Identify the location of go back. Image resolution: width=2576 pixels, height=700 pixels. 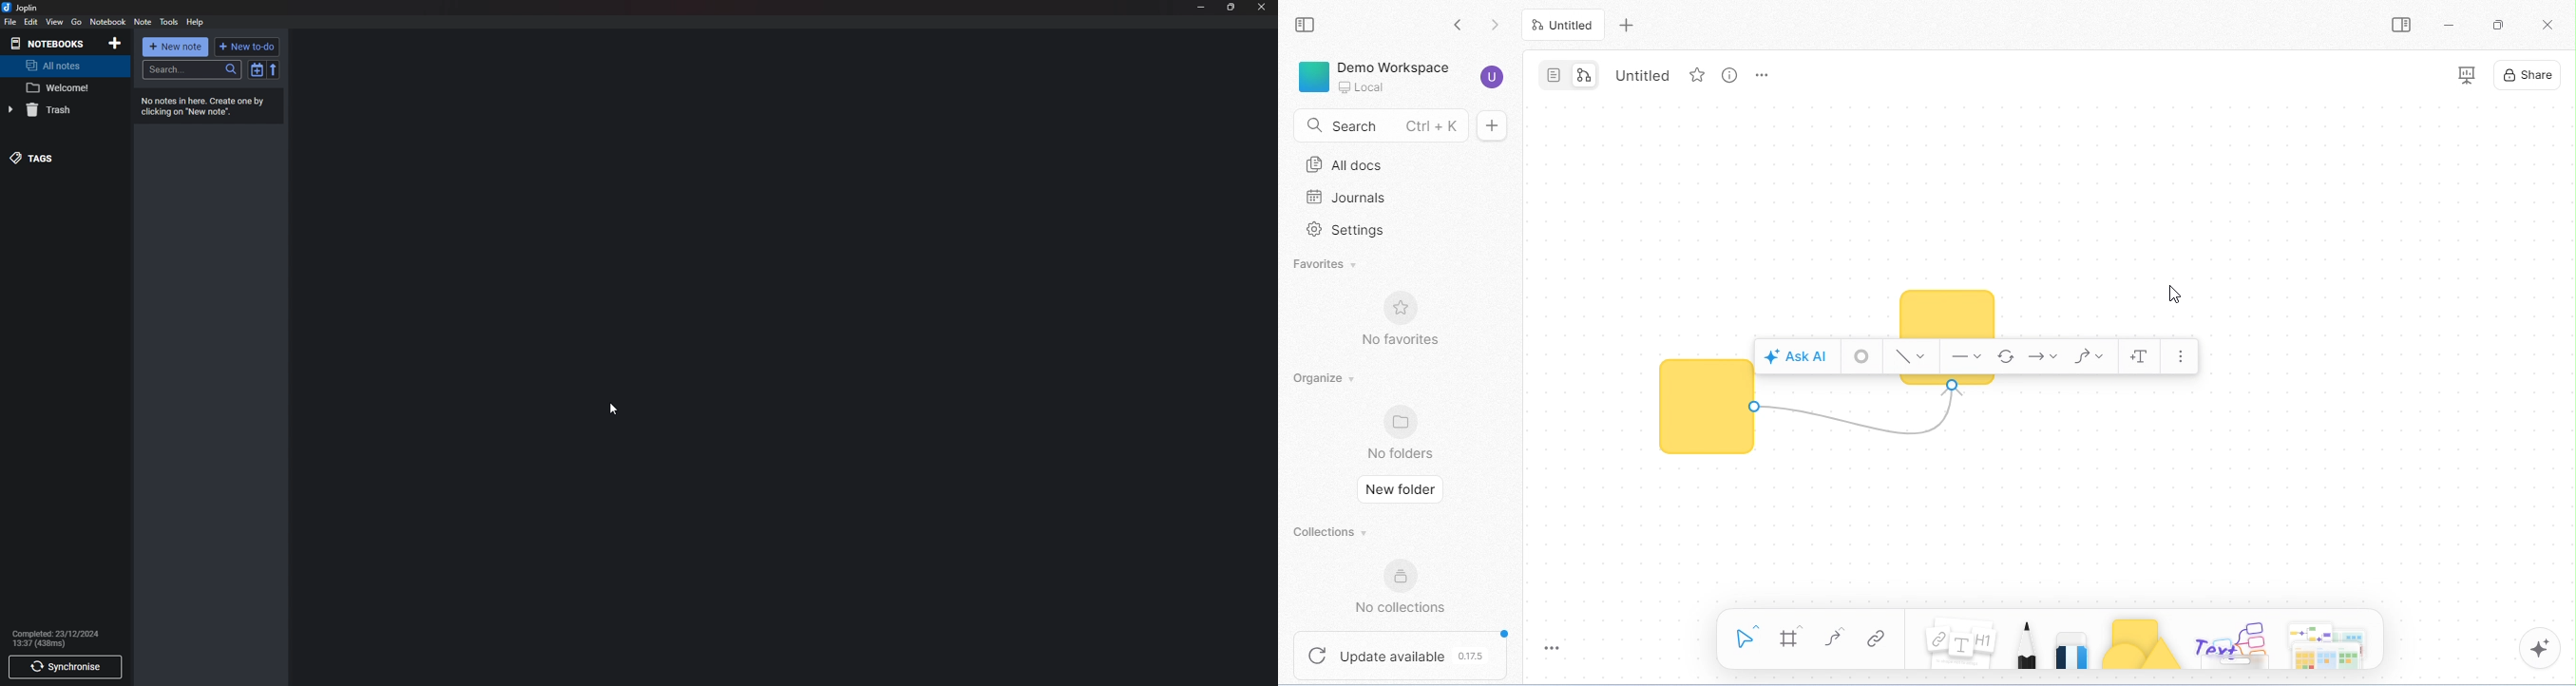
(1464, 27).